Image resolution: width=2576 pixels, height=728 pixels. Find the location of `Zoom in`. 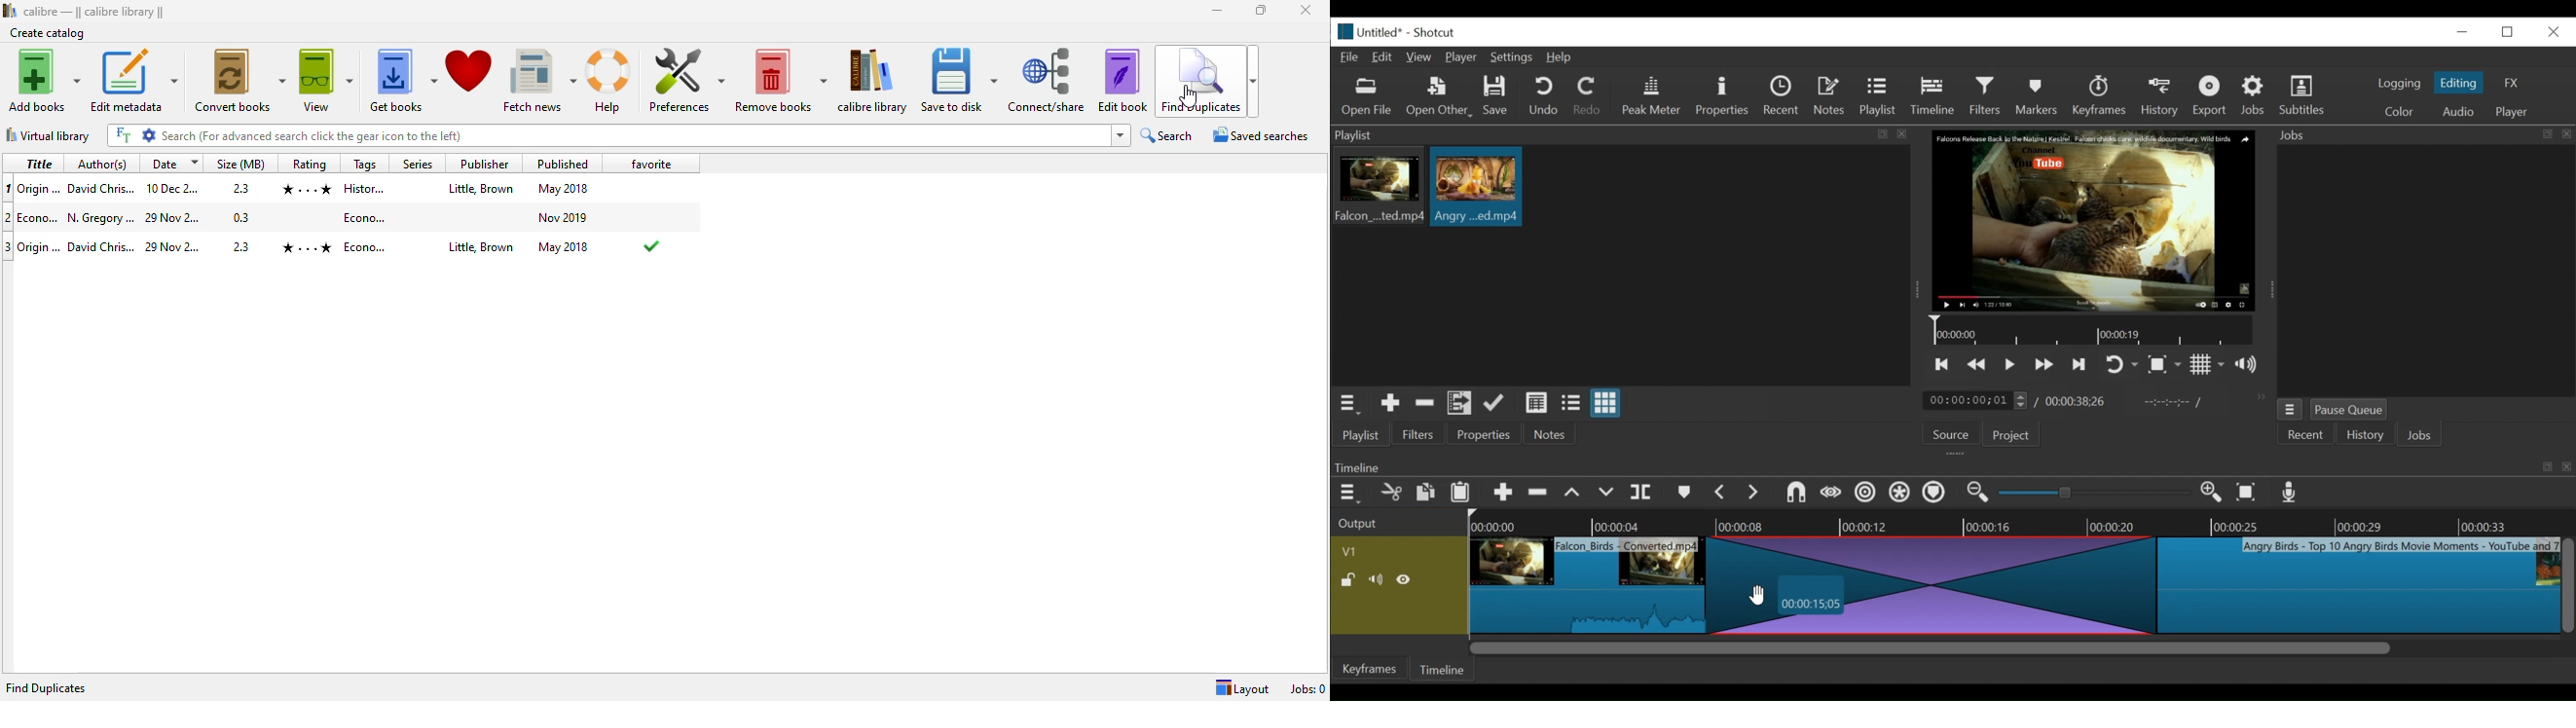

Zoom in is located at coordinates (2213, 493).